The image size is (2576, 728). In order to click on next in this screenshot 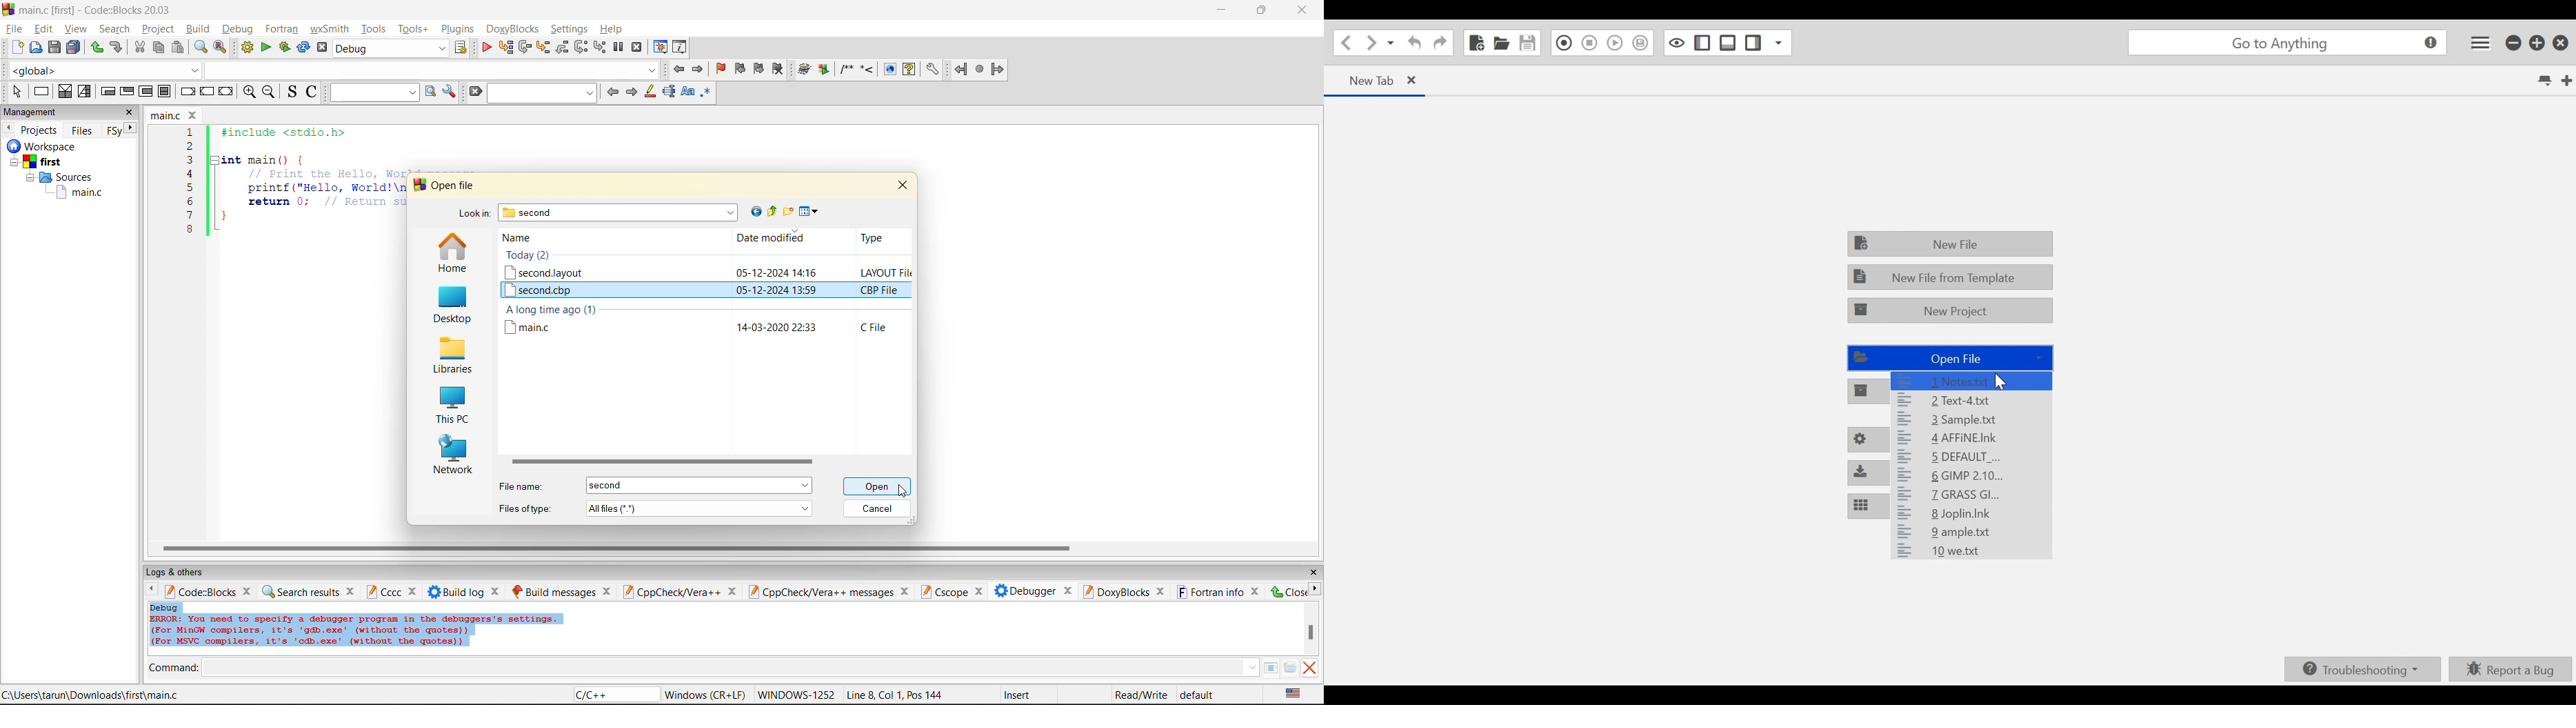, I will do `click(1314, 588)`.